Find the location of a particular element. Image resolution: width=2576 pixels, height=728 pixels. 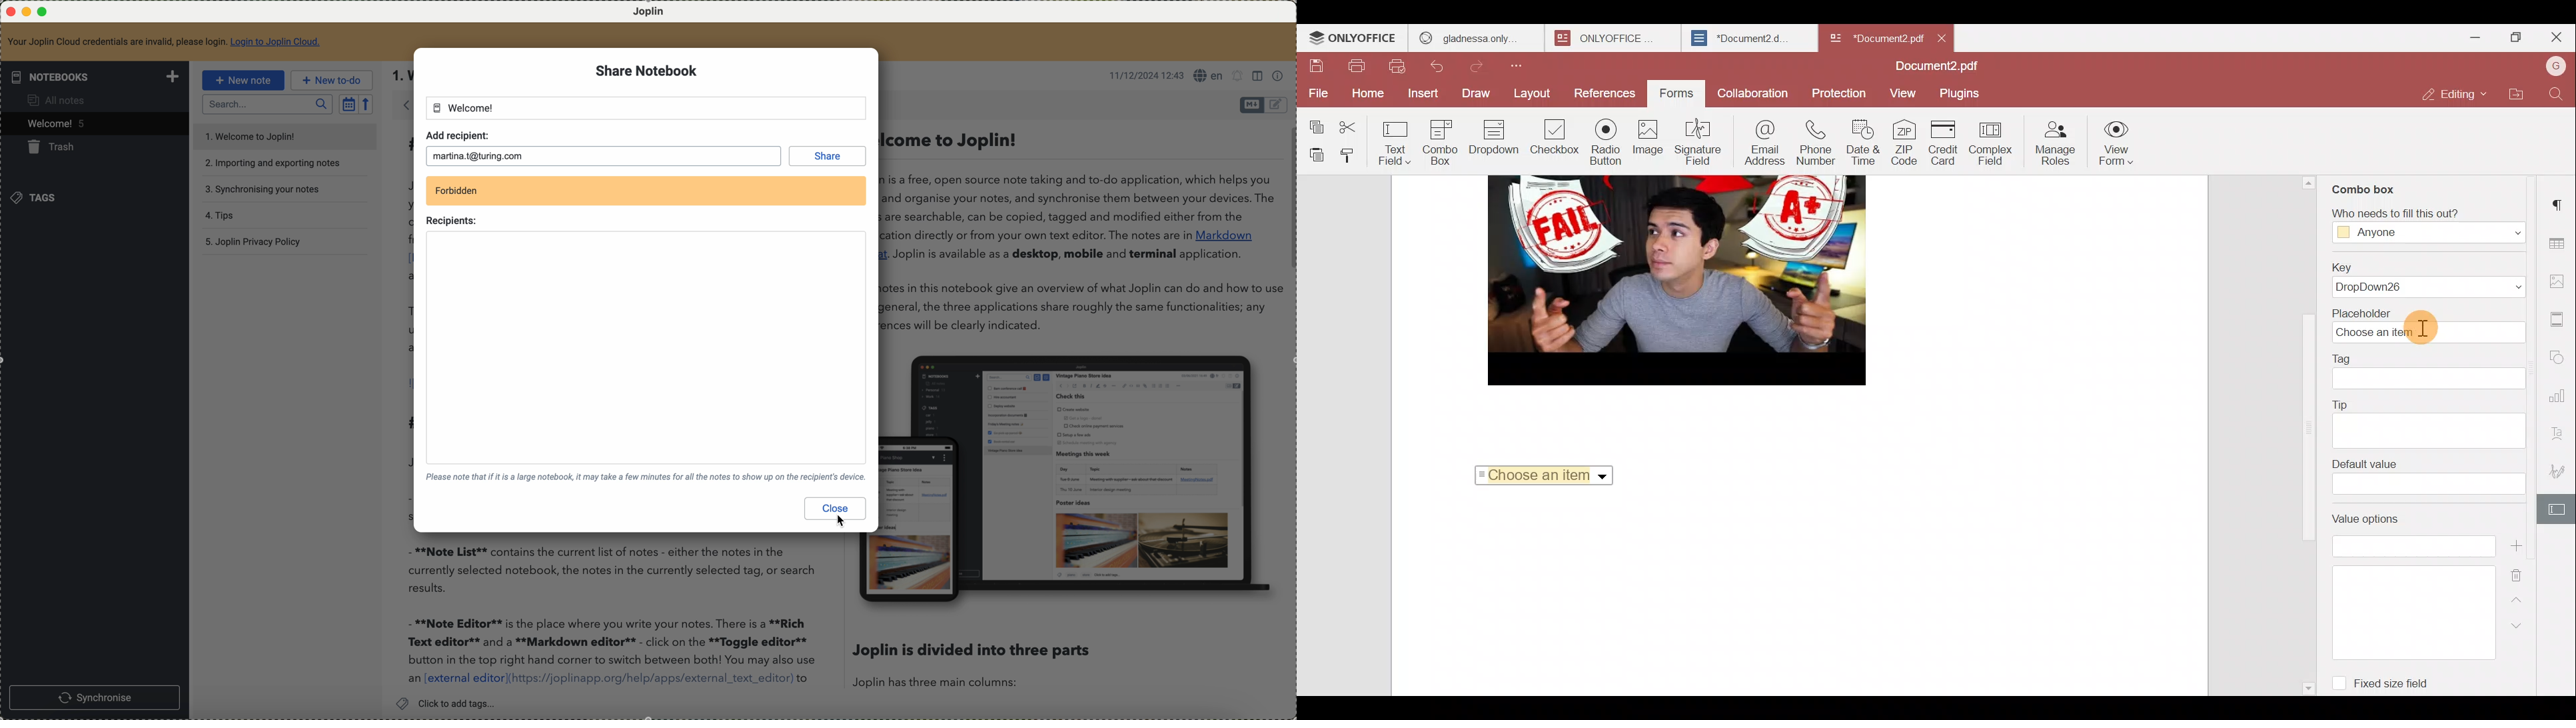

all notes is located at coordinates (55, 102).